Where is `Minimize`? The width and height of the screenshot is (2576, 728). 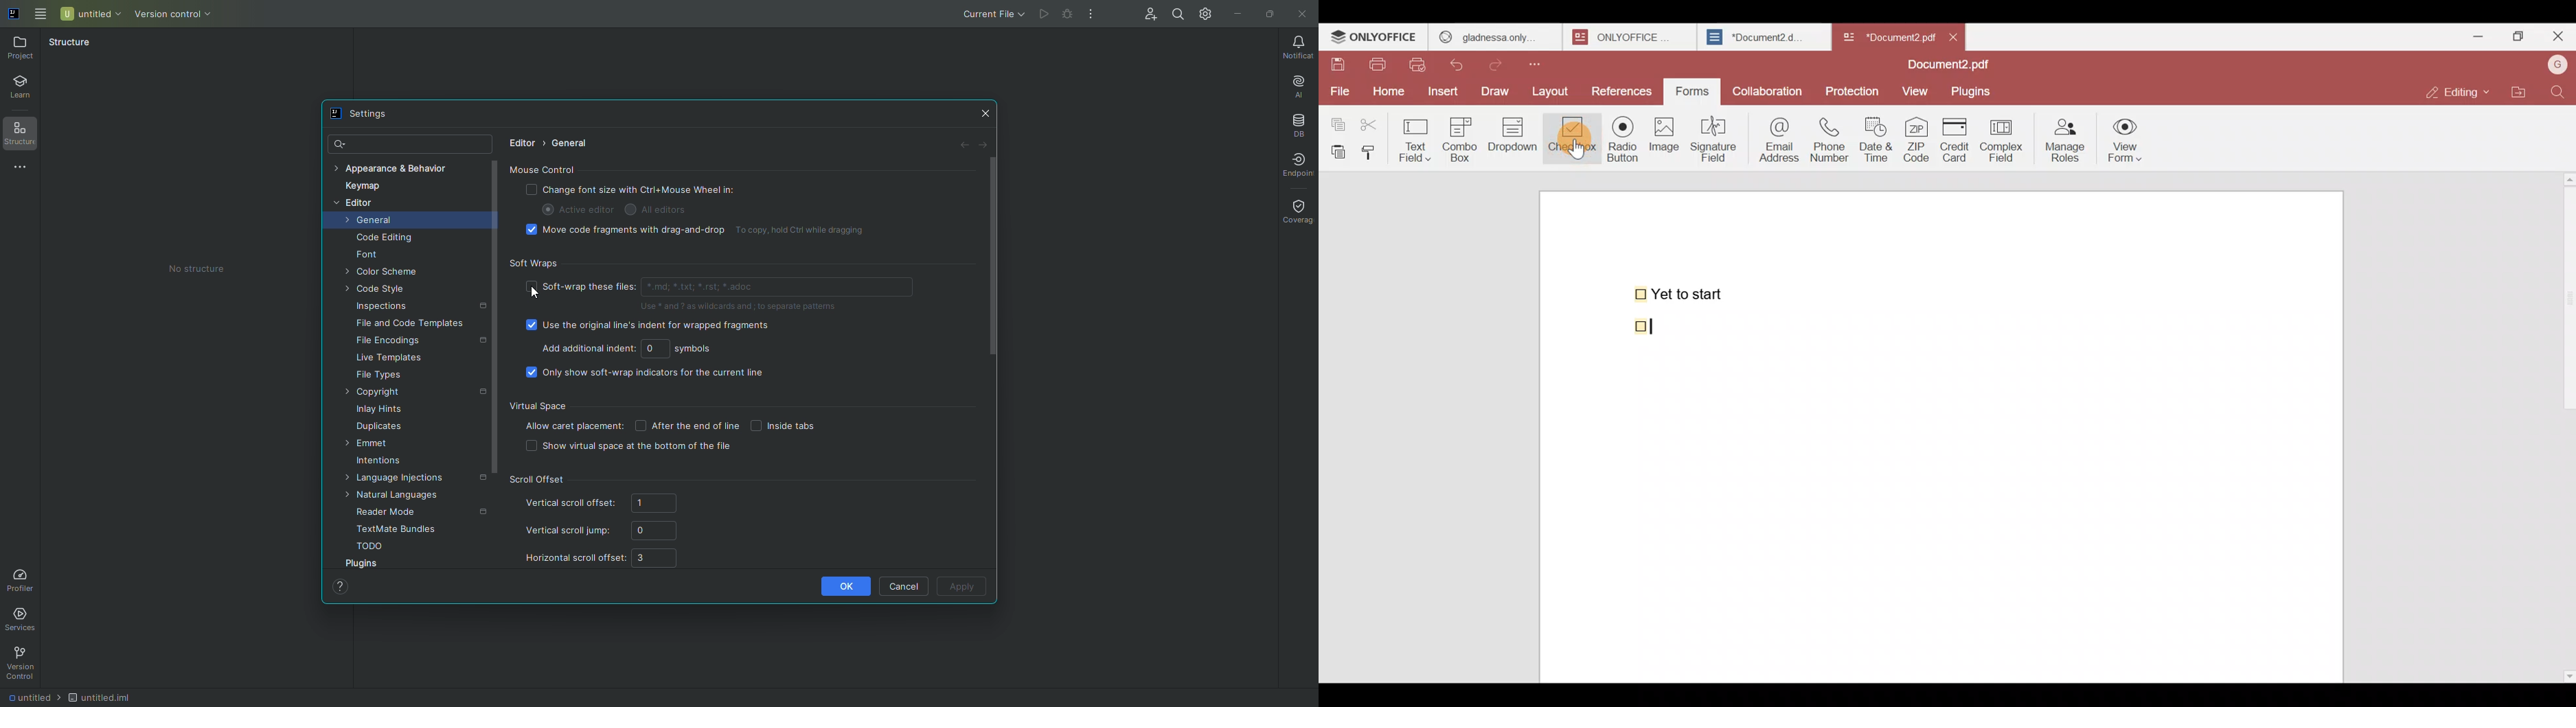 Minimize is located at coordinates (1240, 13).